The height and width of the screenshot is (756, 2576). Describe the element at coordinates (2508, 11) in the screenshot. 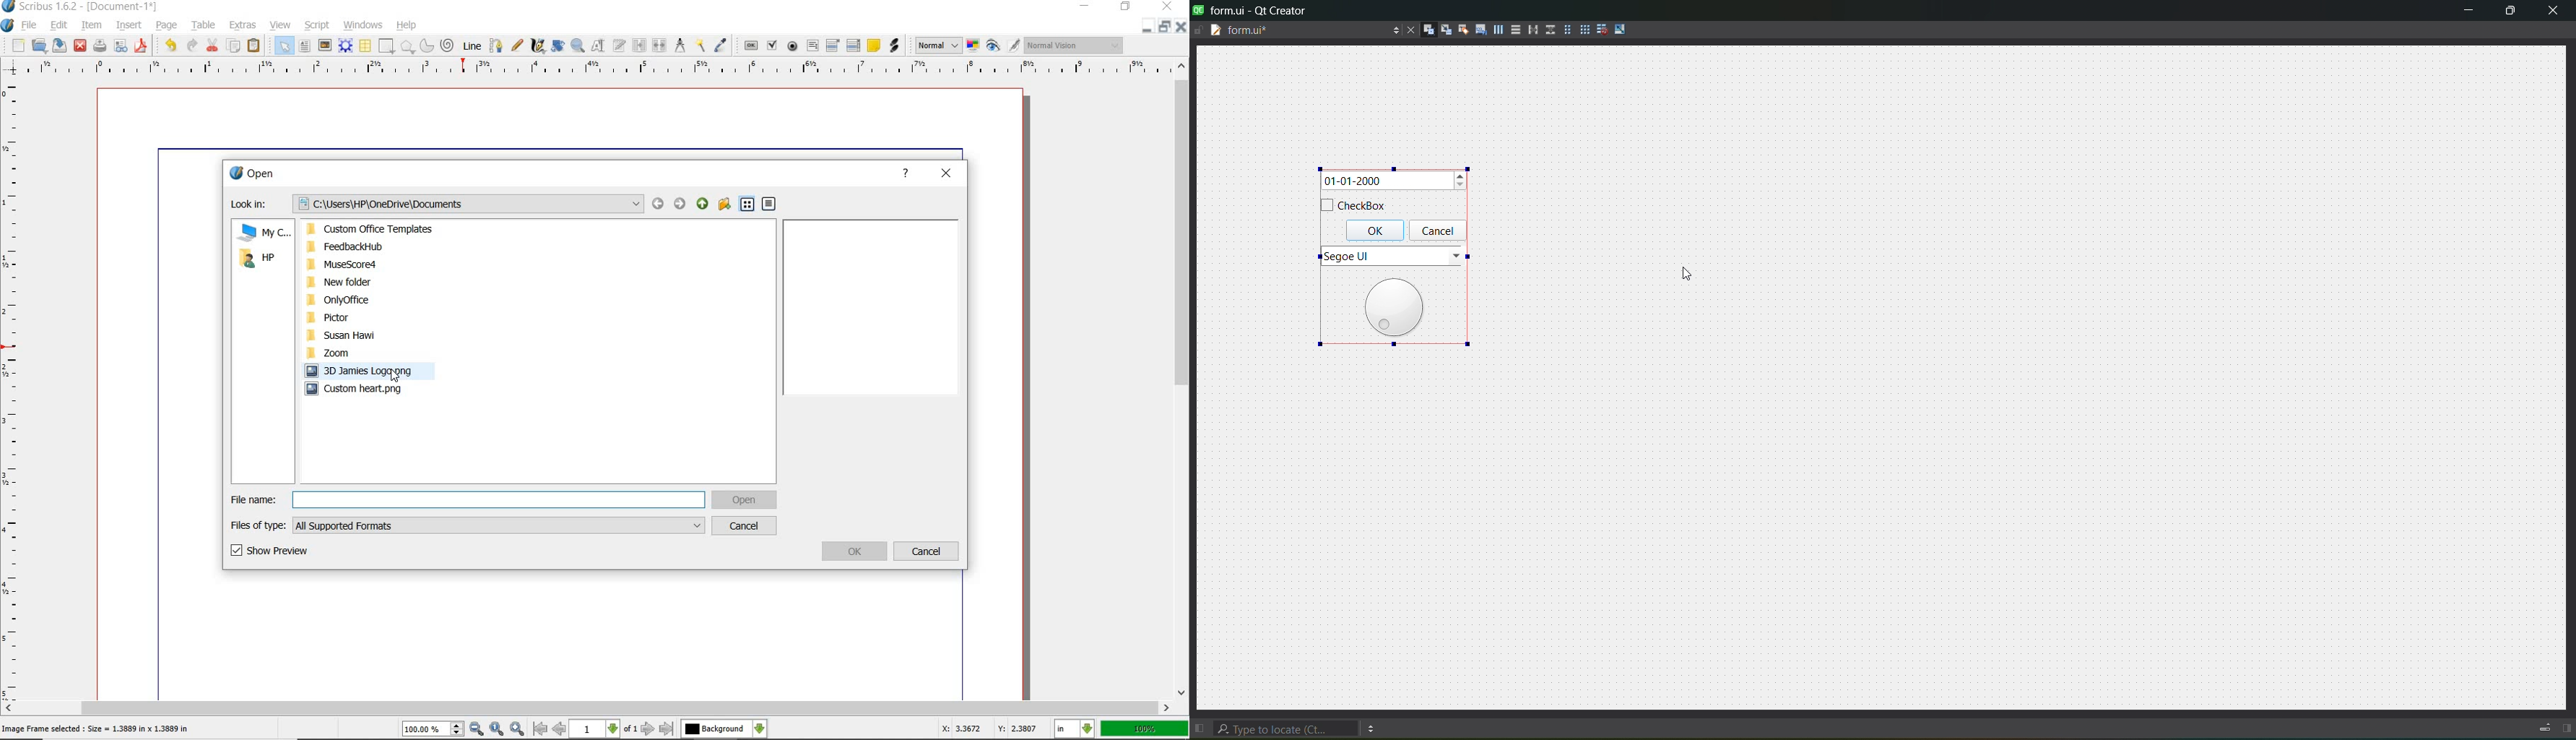

I see `maximize` at that location.